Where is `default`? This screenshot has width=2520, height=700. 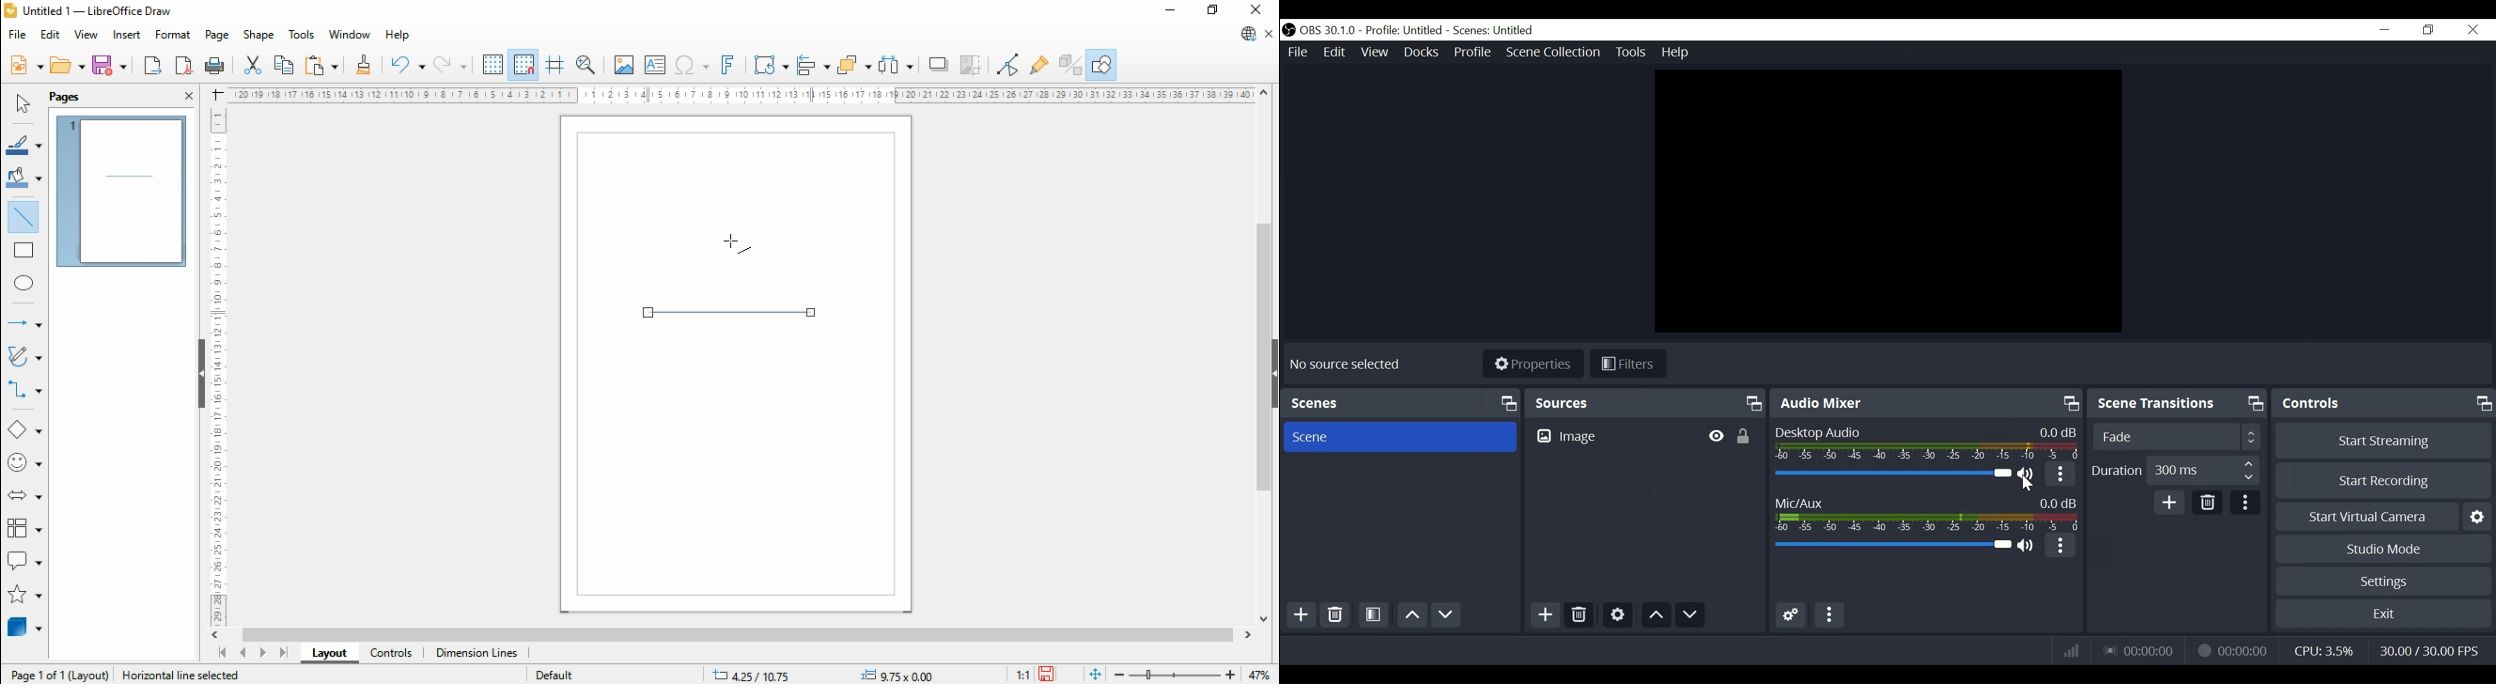
default is located at coordinates (555, 675).